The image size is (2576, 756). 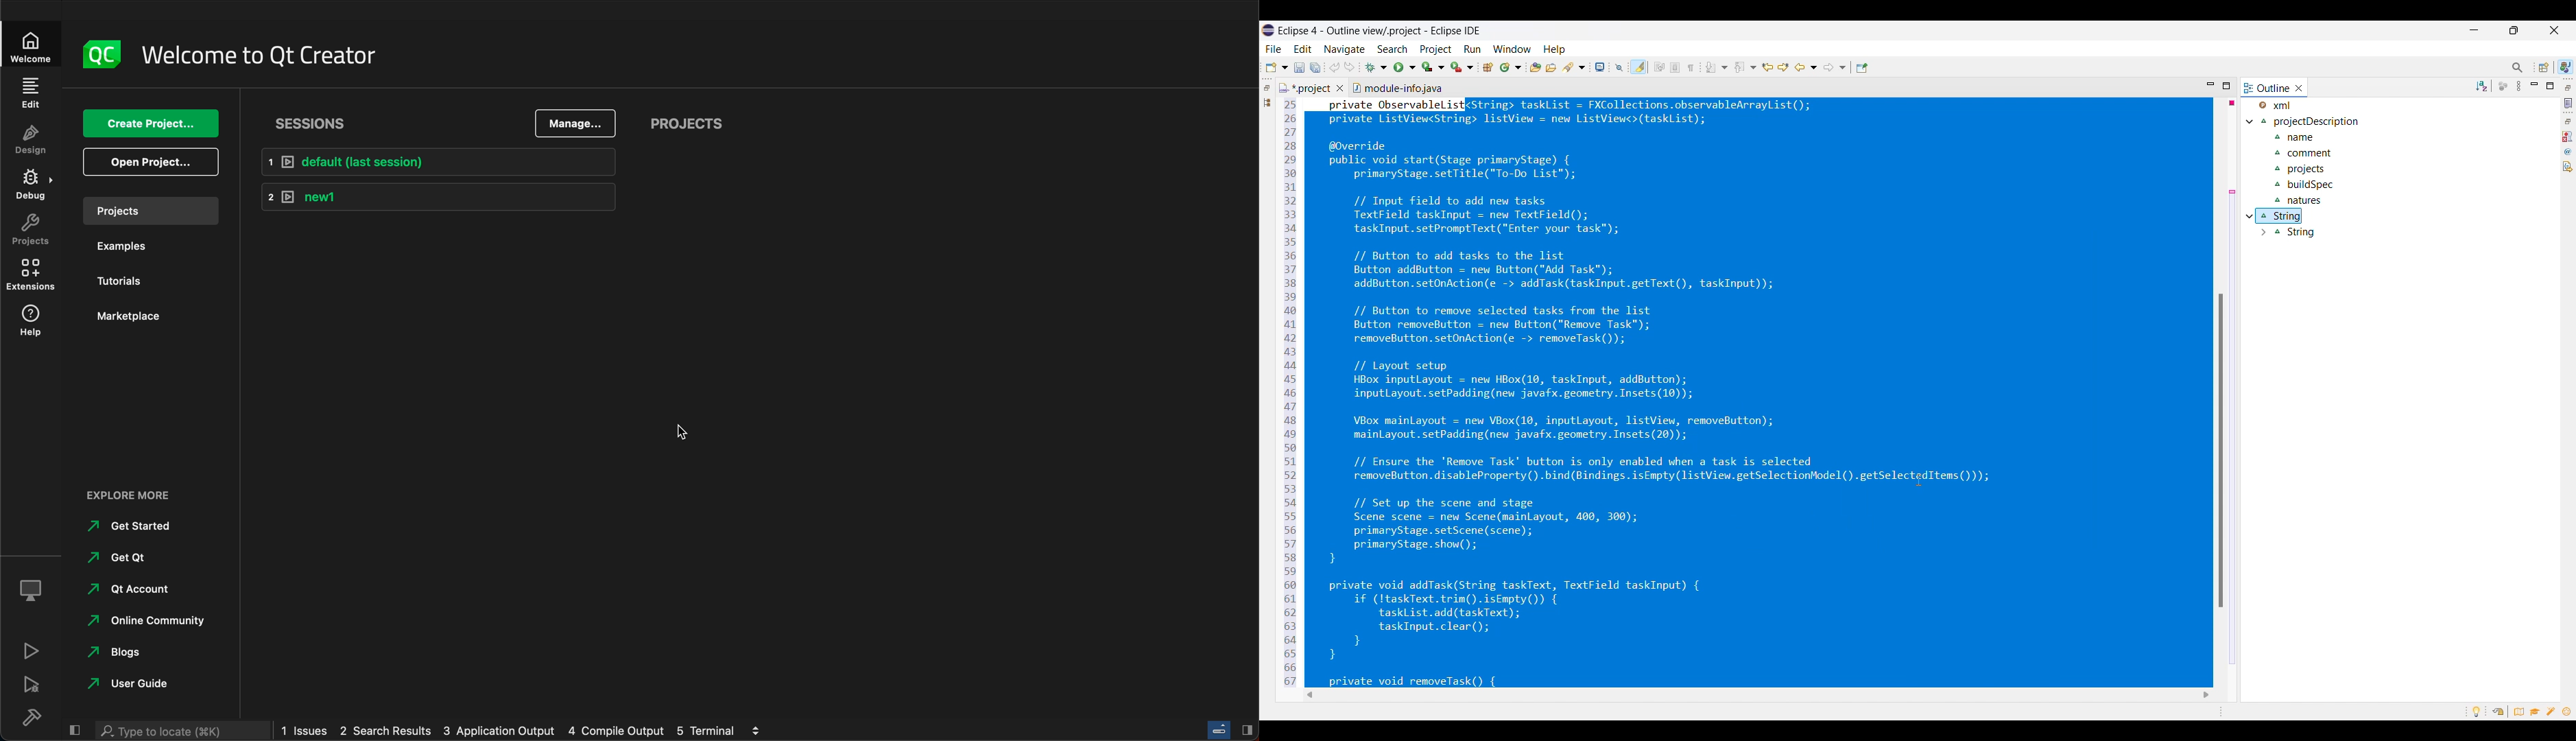 What do you see at coordinates (139, 248) in the screenshot?
I see `examples` at bounding box center [139, 248].